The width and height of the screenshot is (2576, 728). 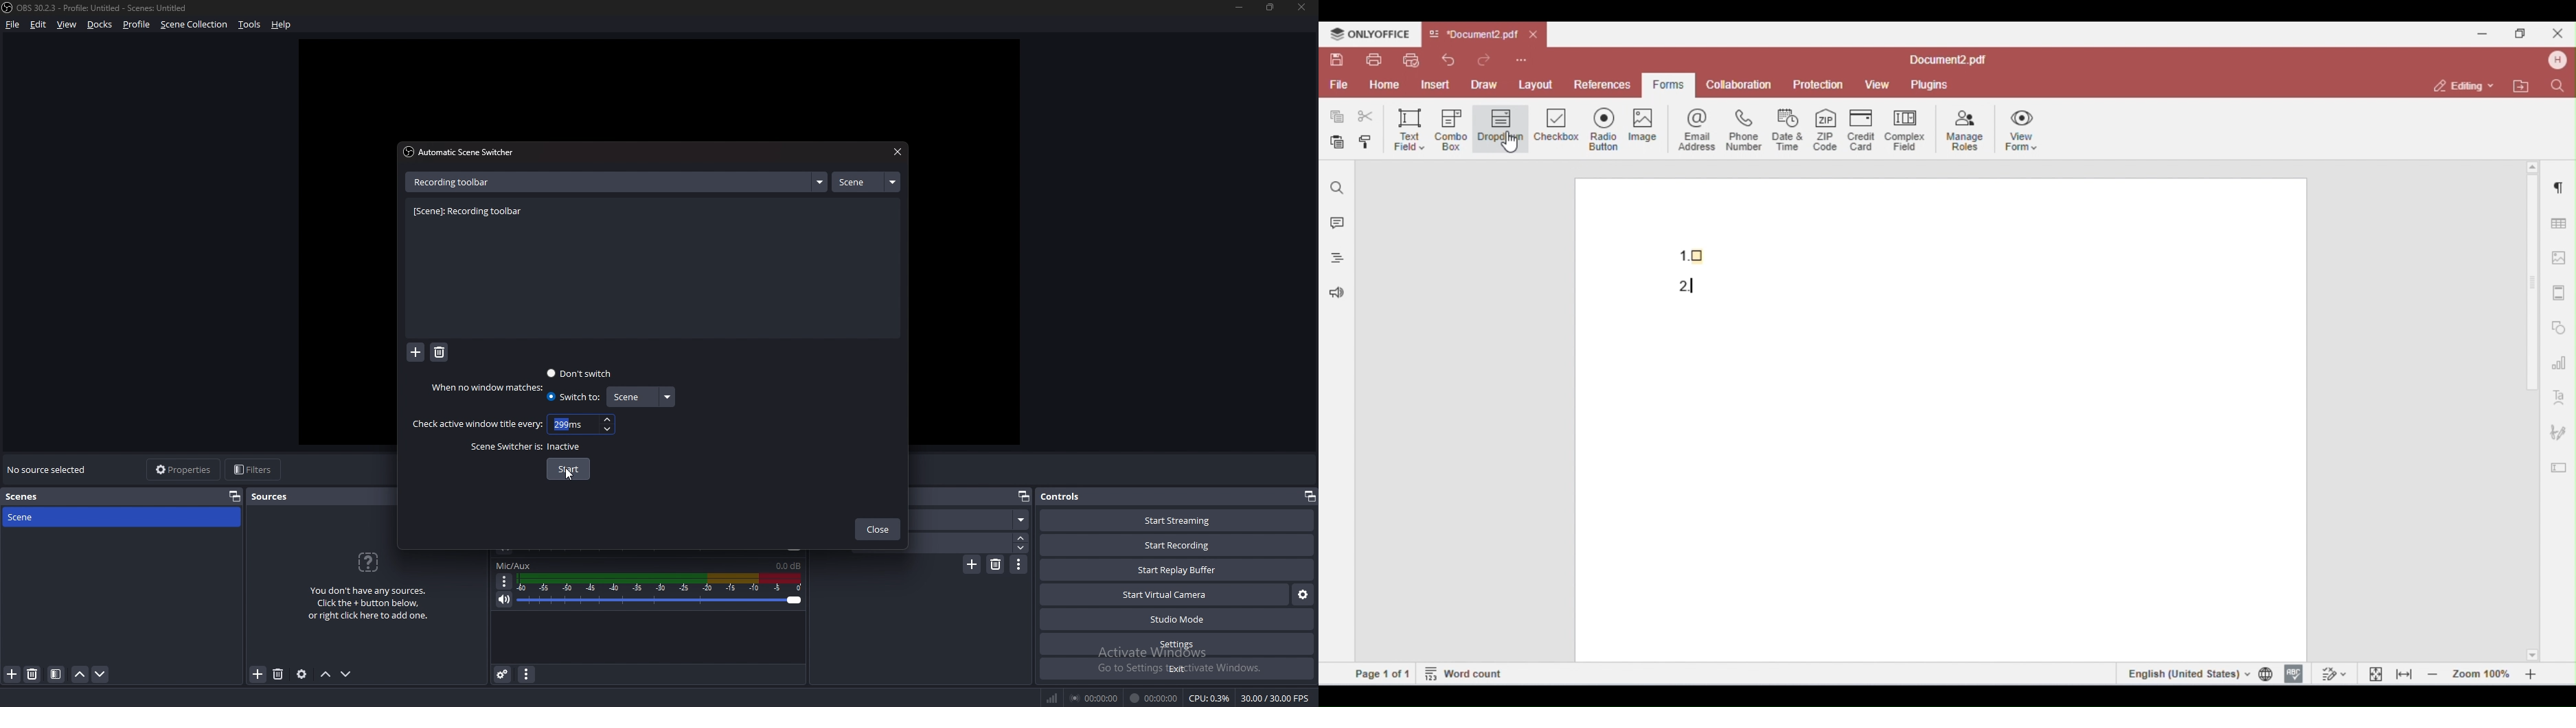 I want to click on close, so click(x=896, y=152).